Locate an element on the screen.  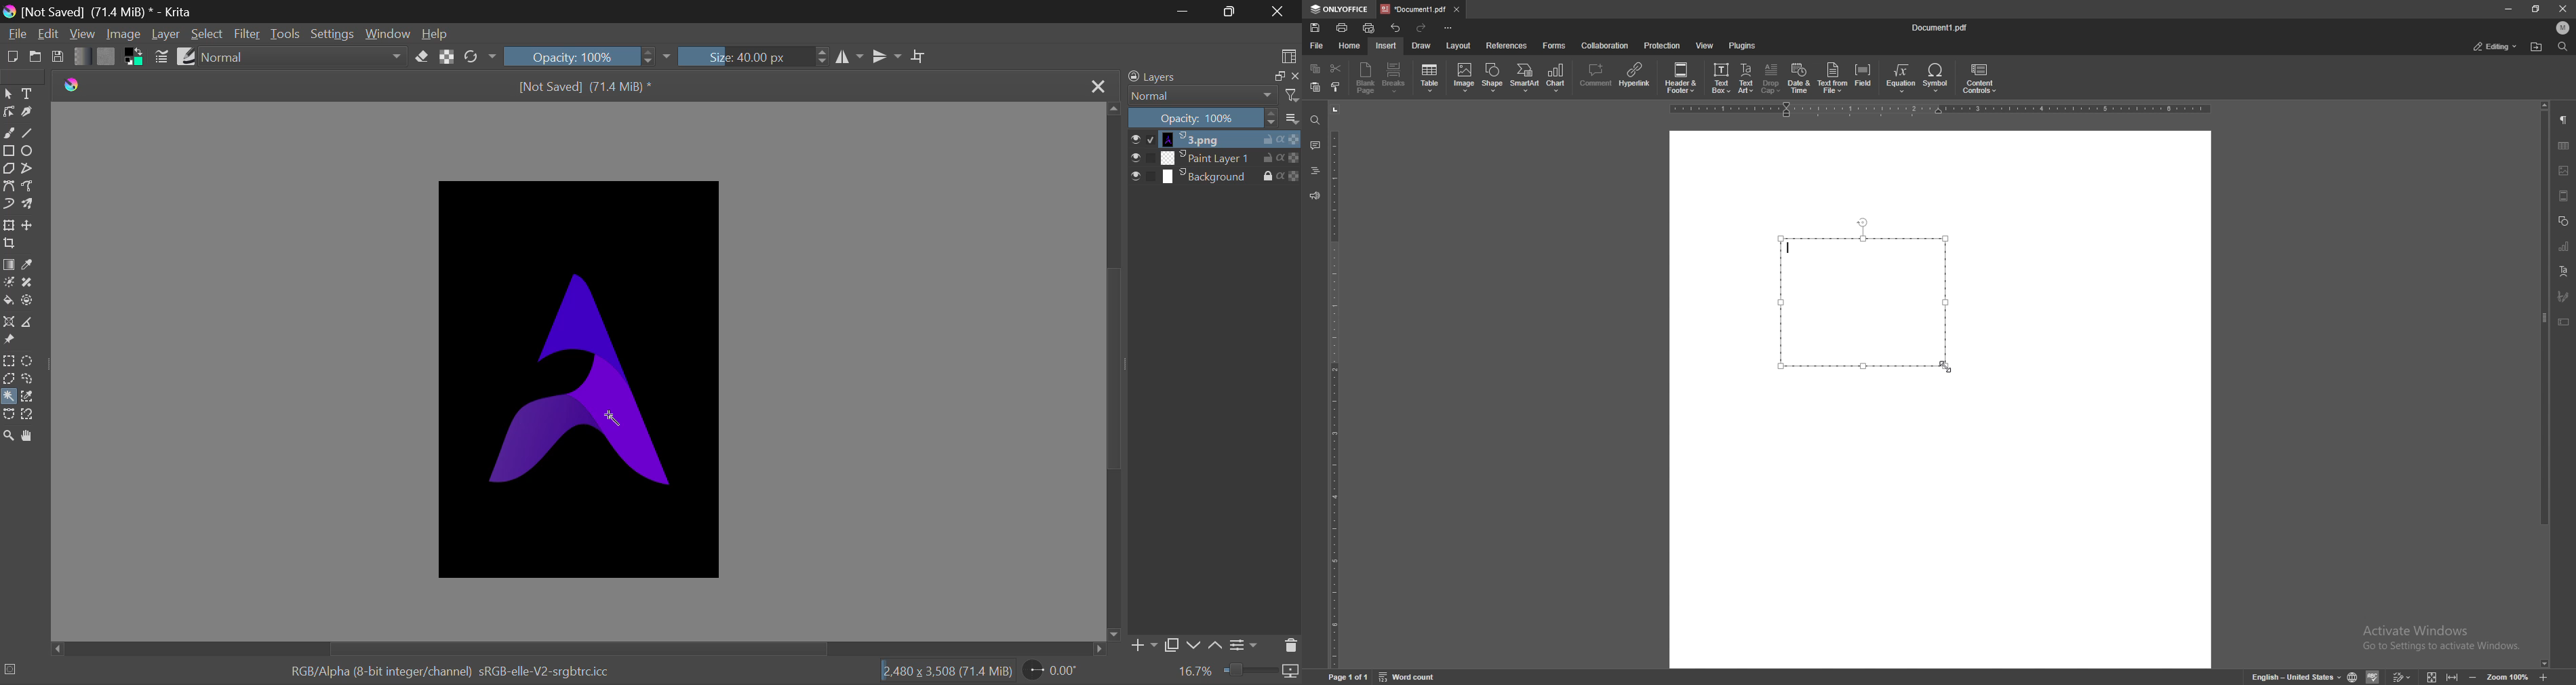
file name is located at coordinates (1941, 26).